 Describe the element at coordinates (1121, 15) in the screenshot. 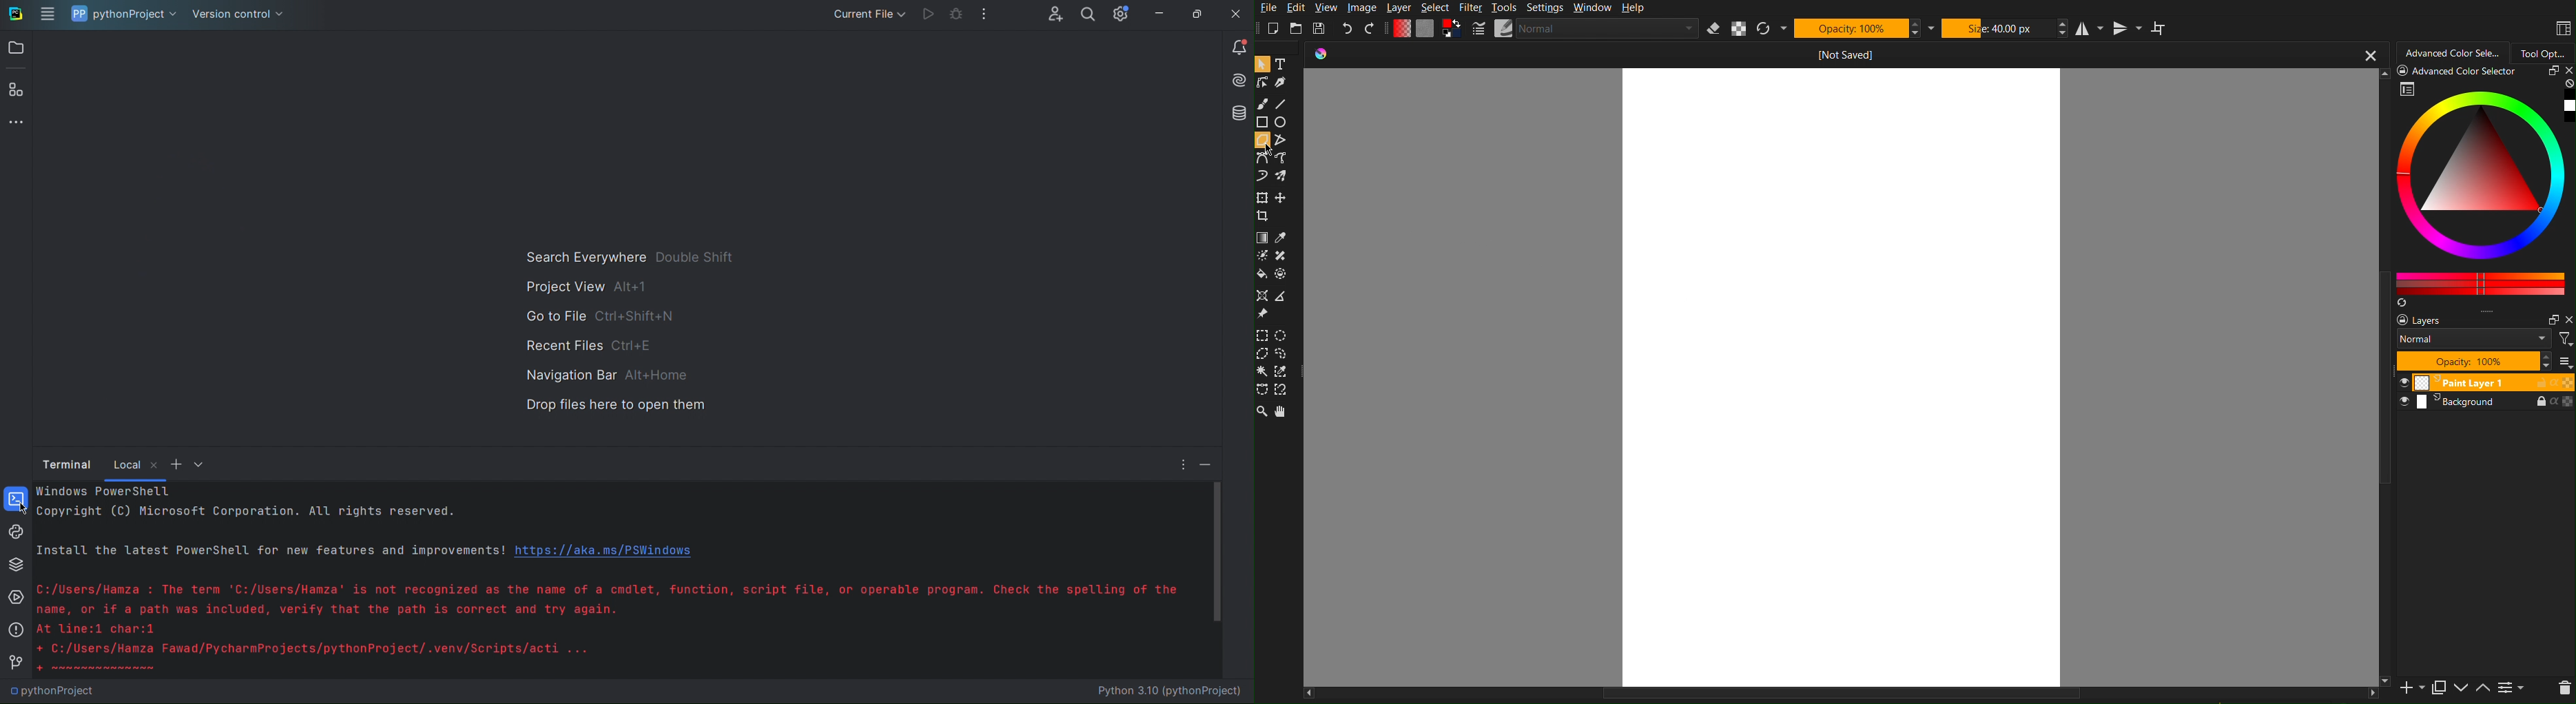

I see `Setting` at that location.